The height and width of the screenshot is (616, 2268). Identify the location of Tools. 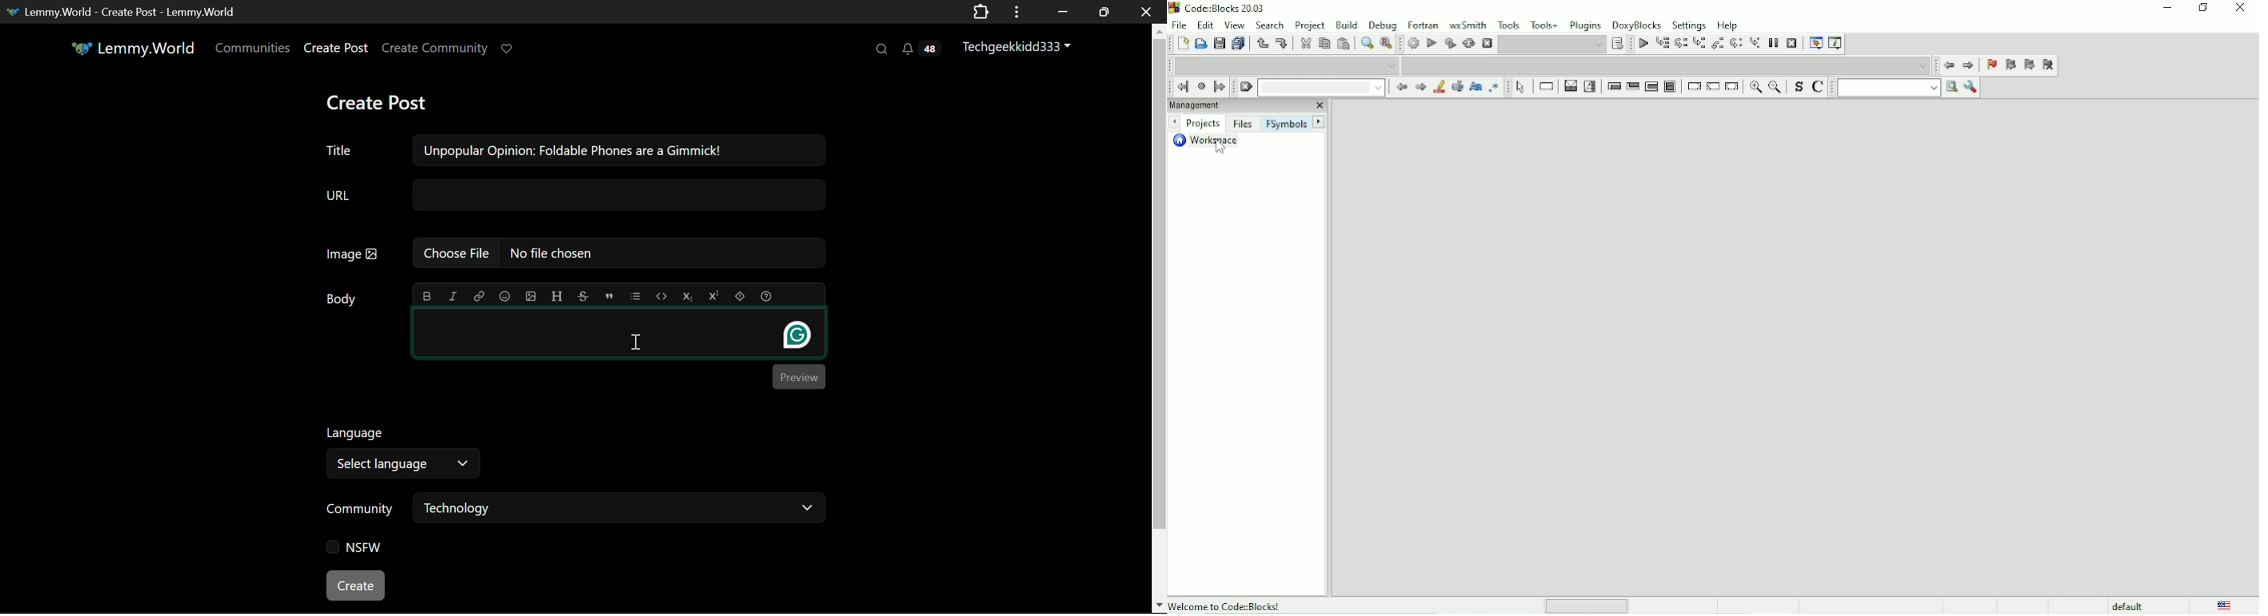
(1509, 24).